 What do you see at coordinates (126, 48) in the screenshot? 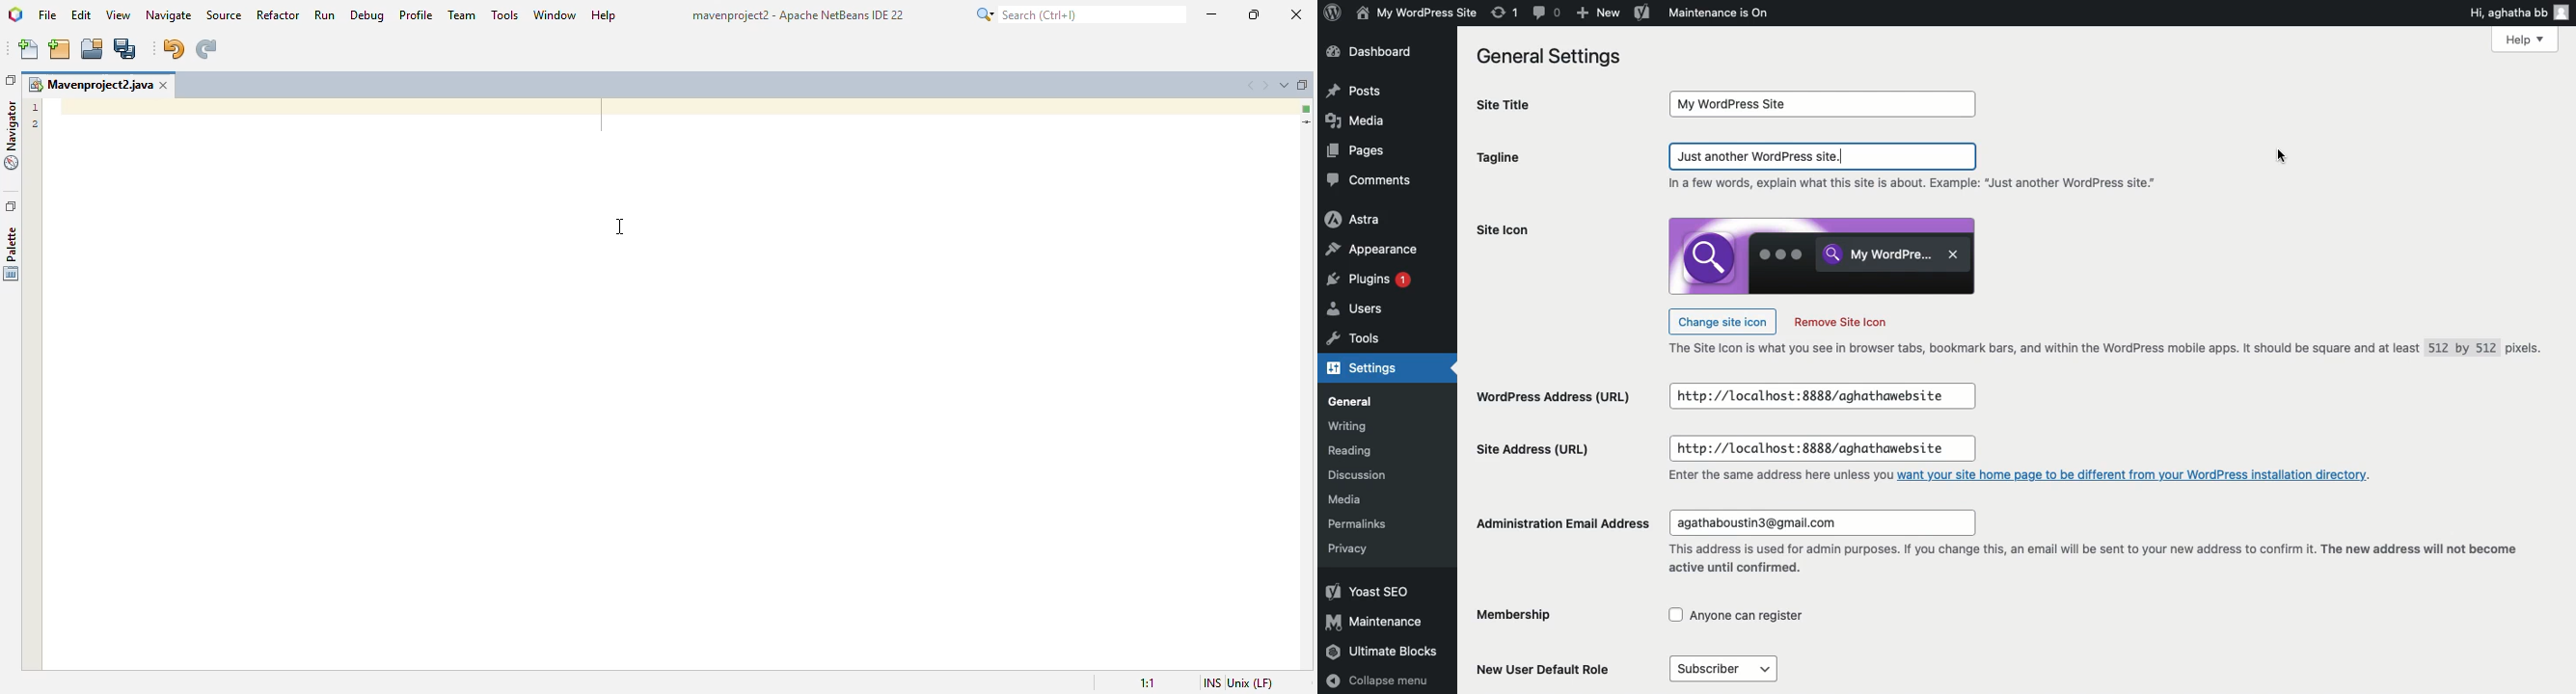
I see `save all` at bounding box center [126, 48].